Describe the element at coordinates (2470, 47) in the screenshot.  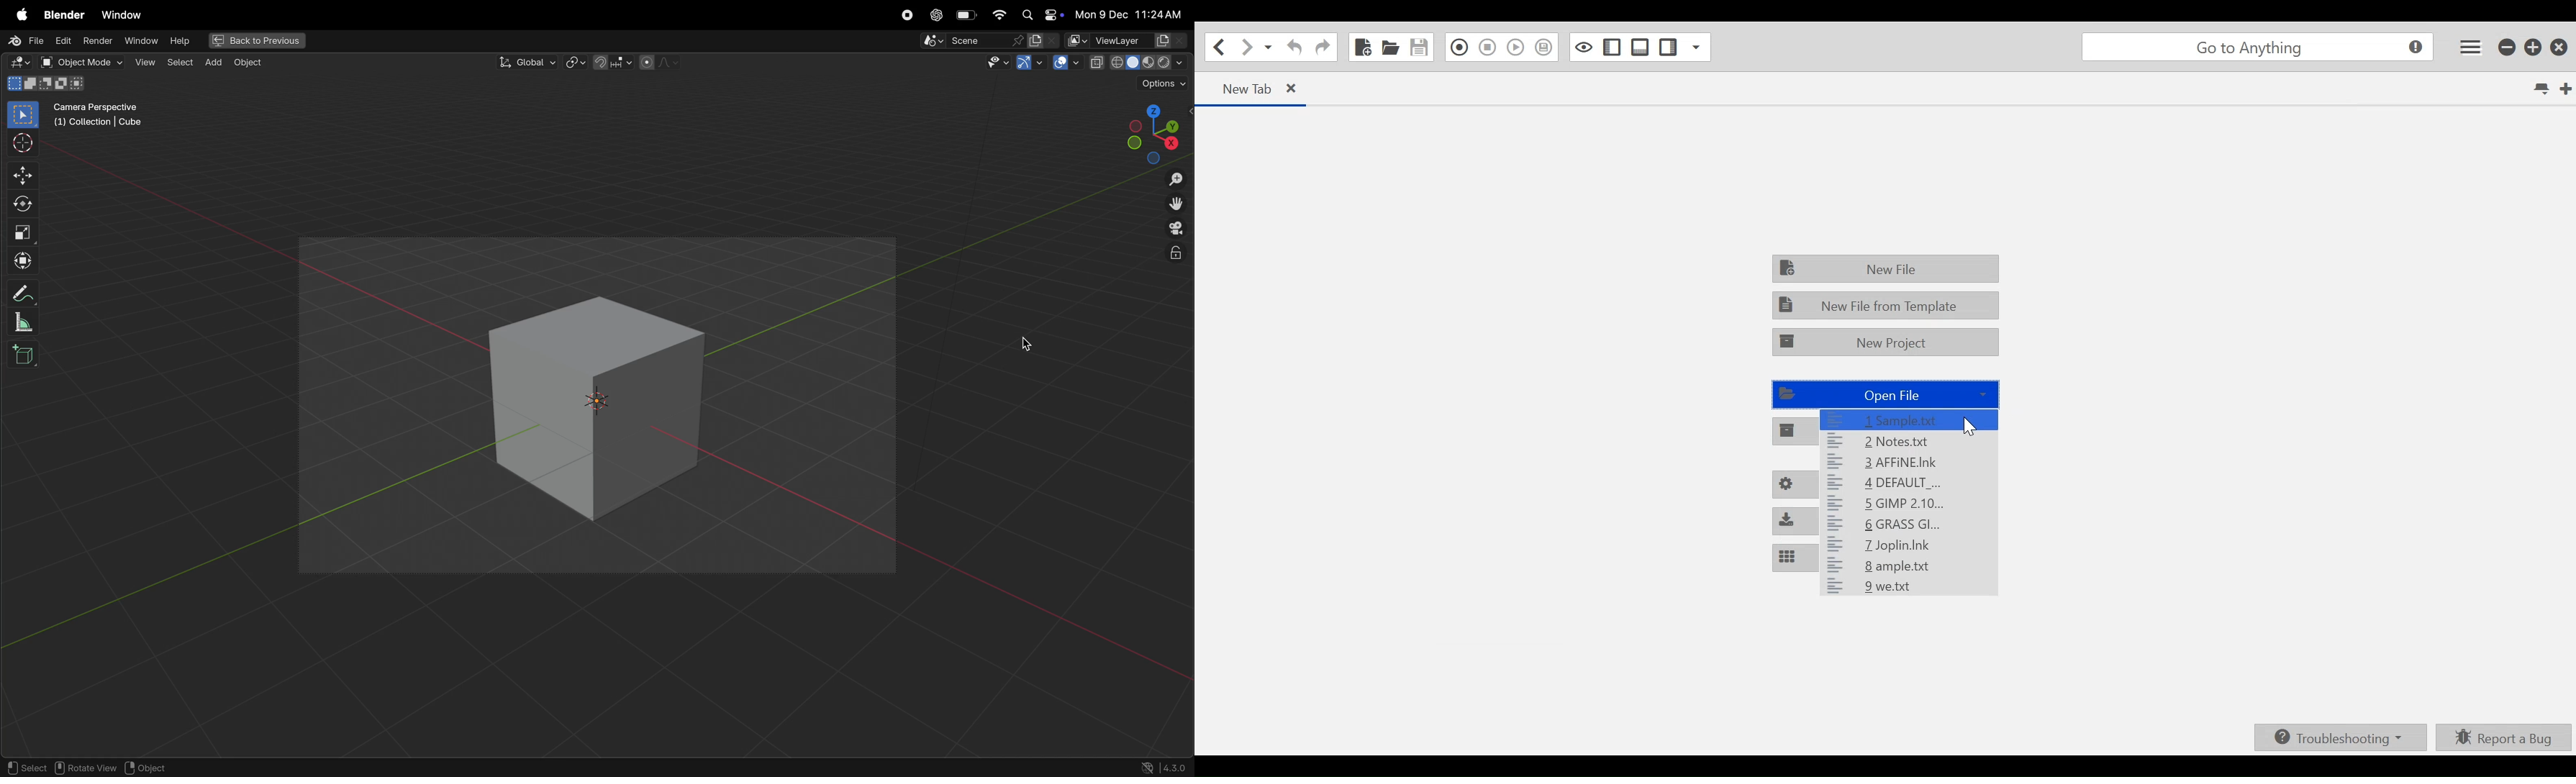
I see `Application menu` at that location.